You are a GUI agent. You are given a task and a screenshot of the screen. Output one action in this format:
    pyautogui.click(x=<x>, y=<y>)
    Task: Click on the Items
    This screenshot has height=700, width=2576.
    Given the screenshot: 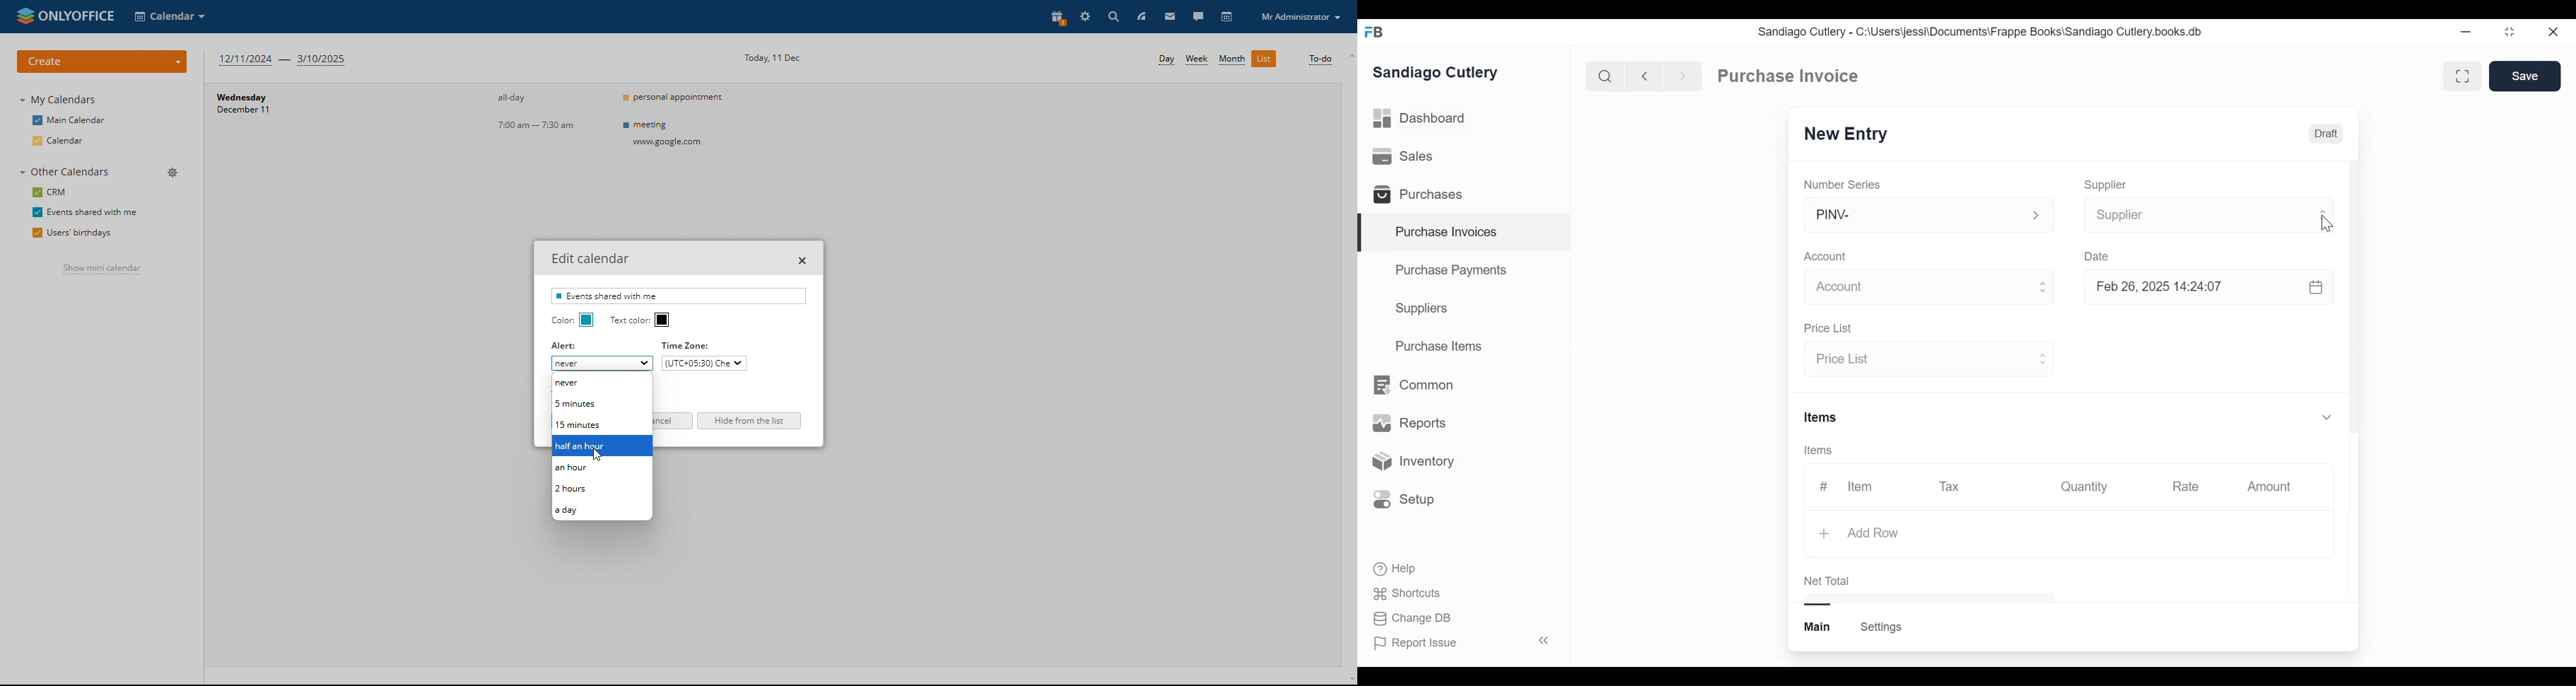 What is the action you would take?
    pyautogui.click(x=1822, y=419)
    